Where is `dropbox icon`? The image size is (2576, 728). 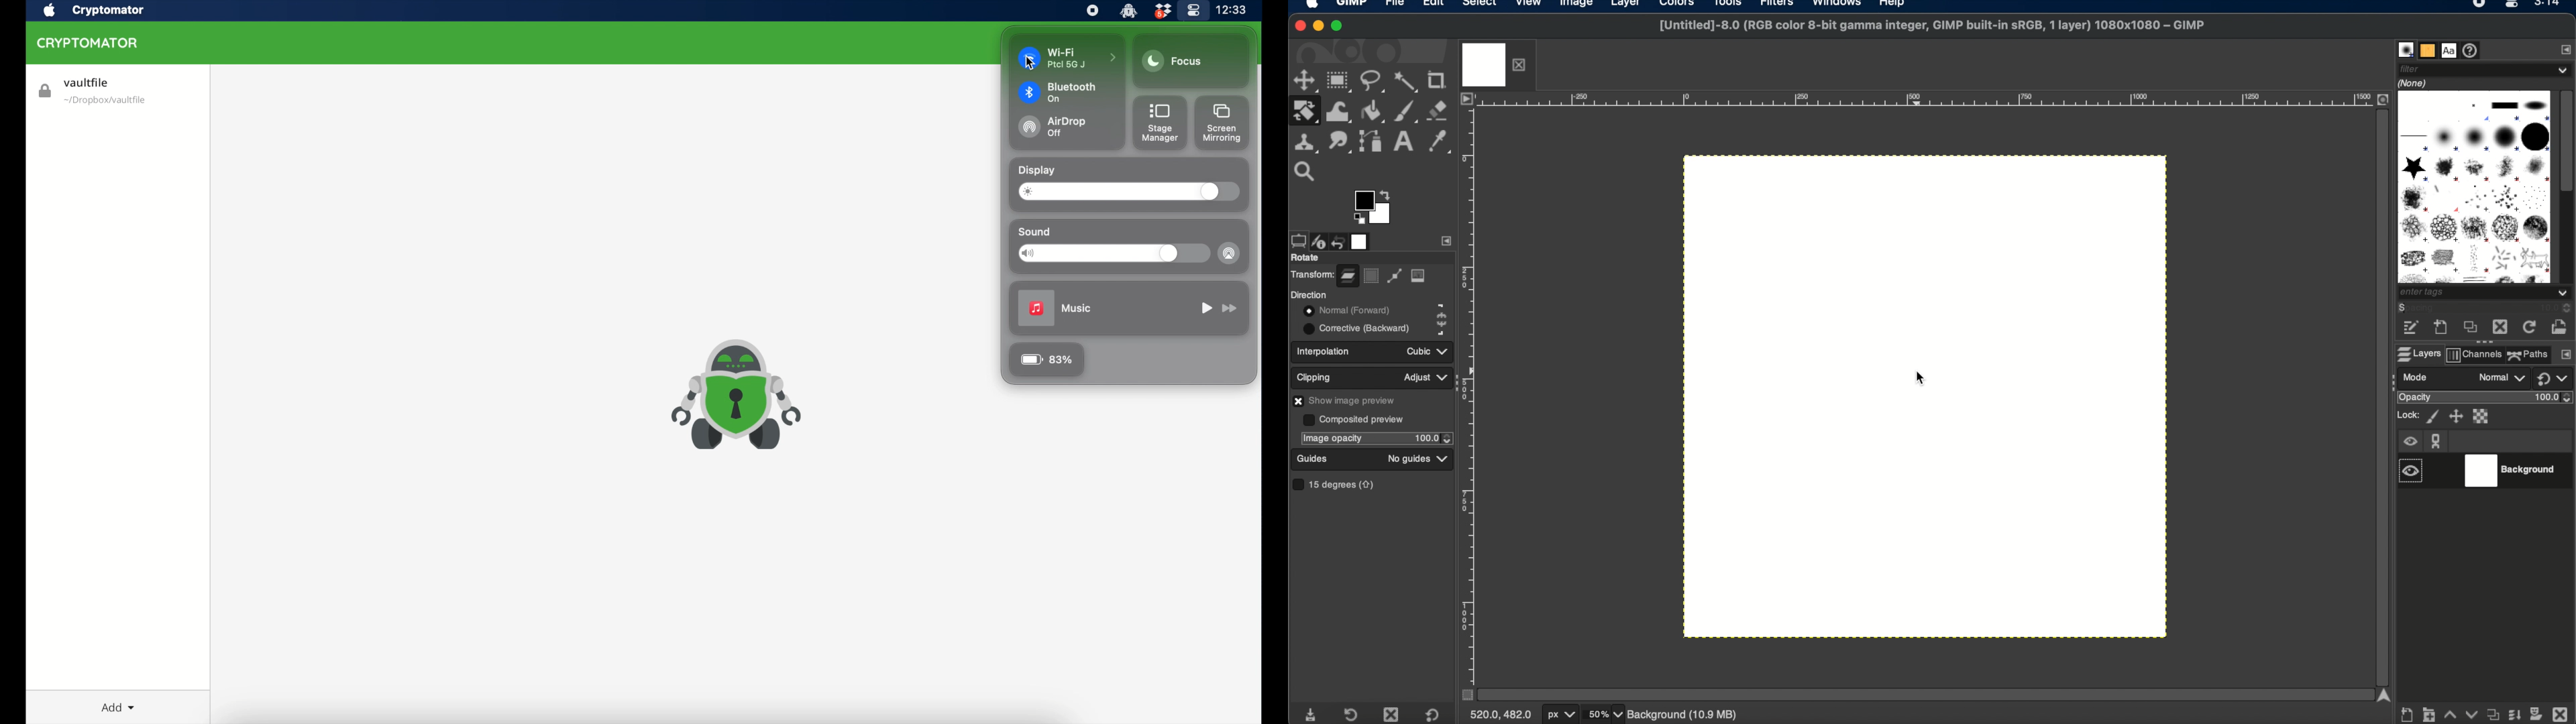
dropbox icon is located at coordinates (1163, 10).